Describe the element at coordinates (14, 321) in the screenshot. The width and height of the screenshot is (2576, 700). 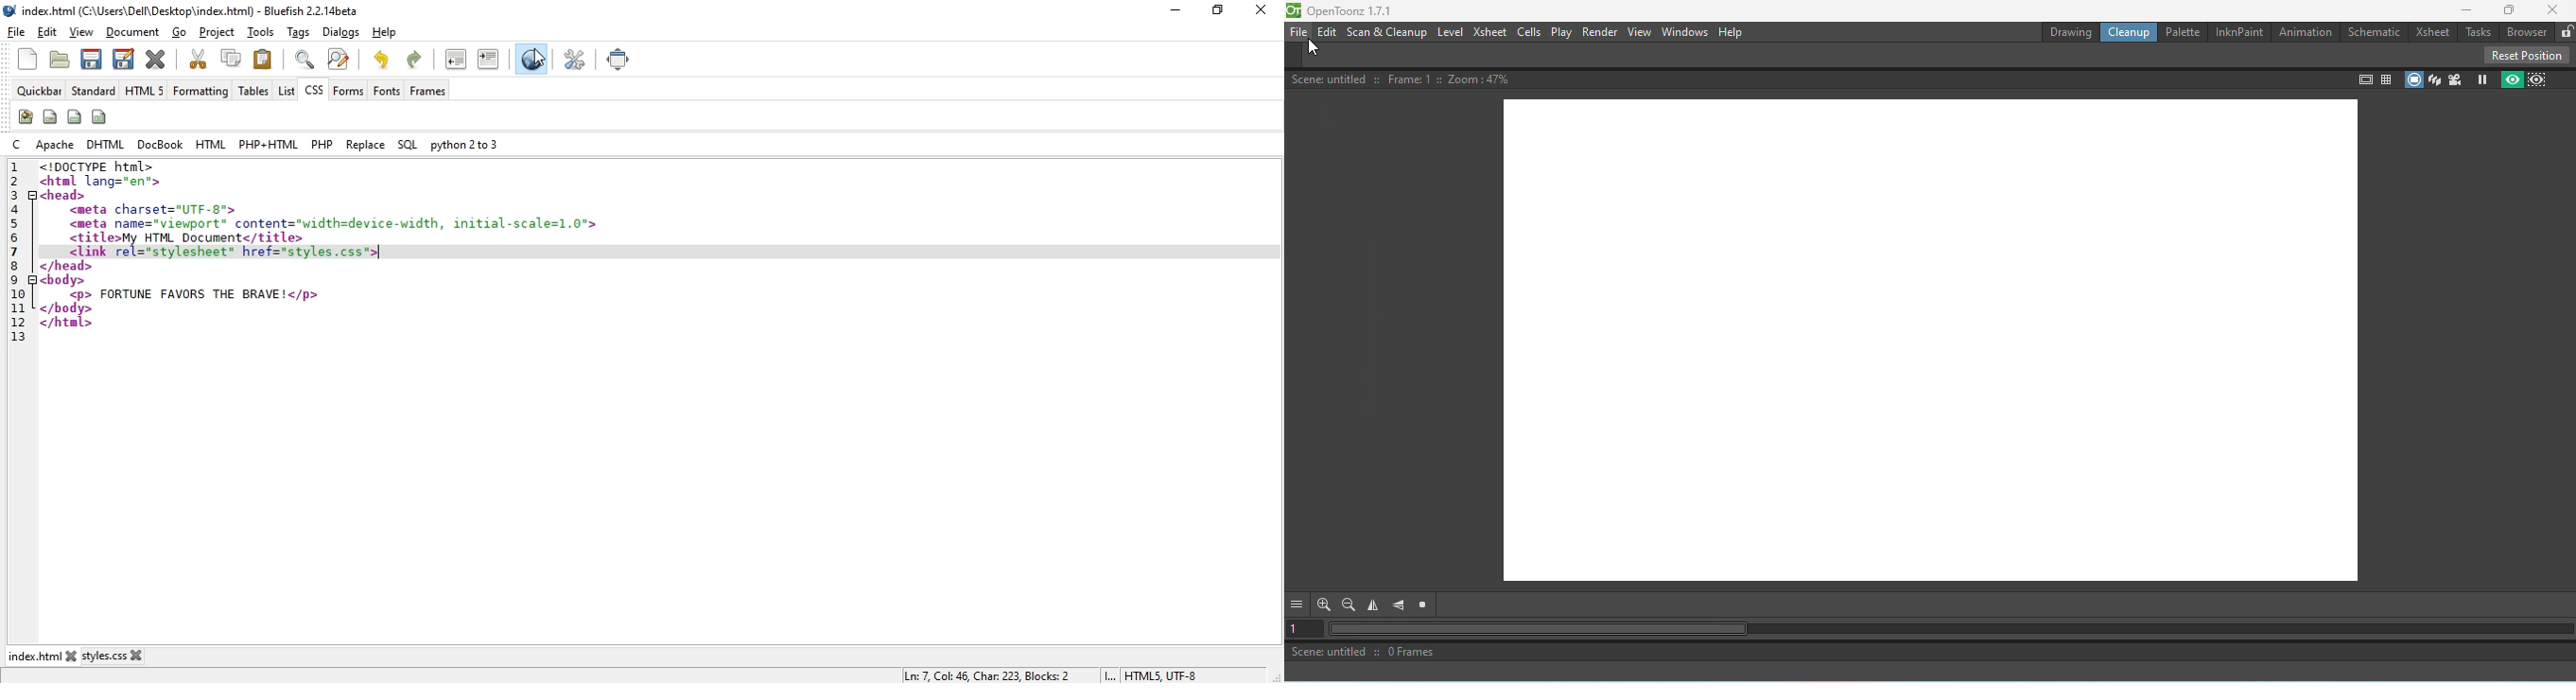
I see `12` at that location.